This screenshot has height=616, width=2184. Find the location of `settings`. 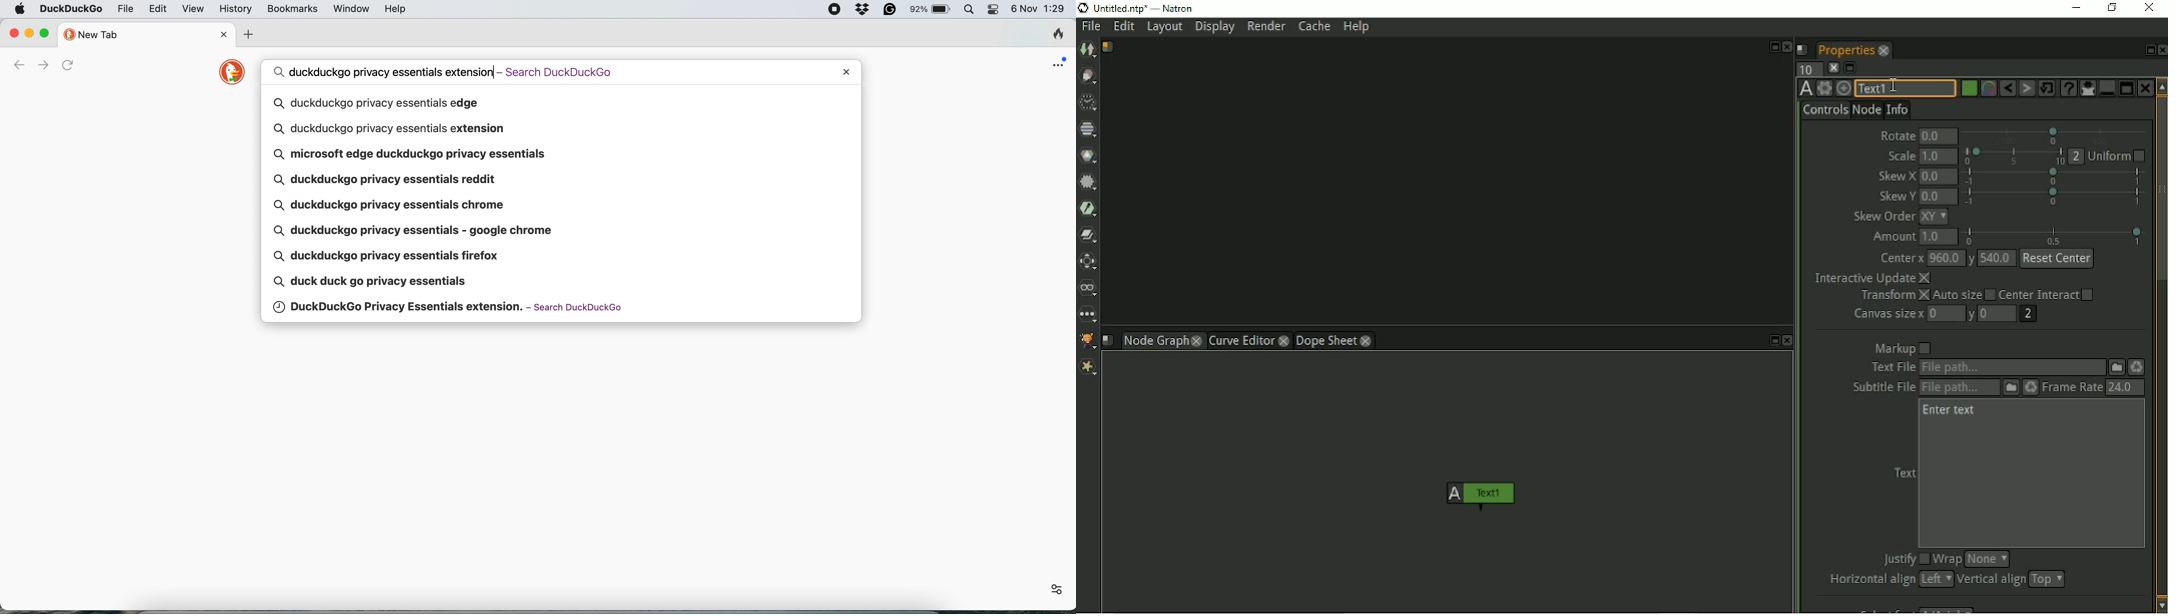

settings is located at coordinates (1053, 589).